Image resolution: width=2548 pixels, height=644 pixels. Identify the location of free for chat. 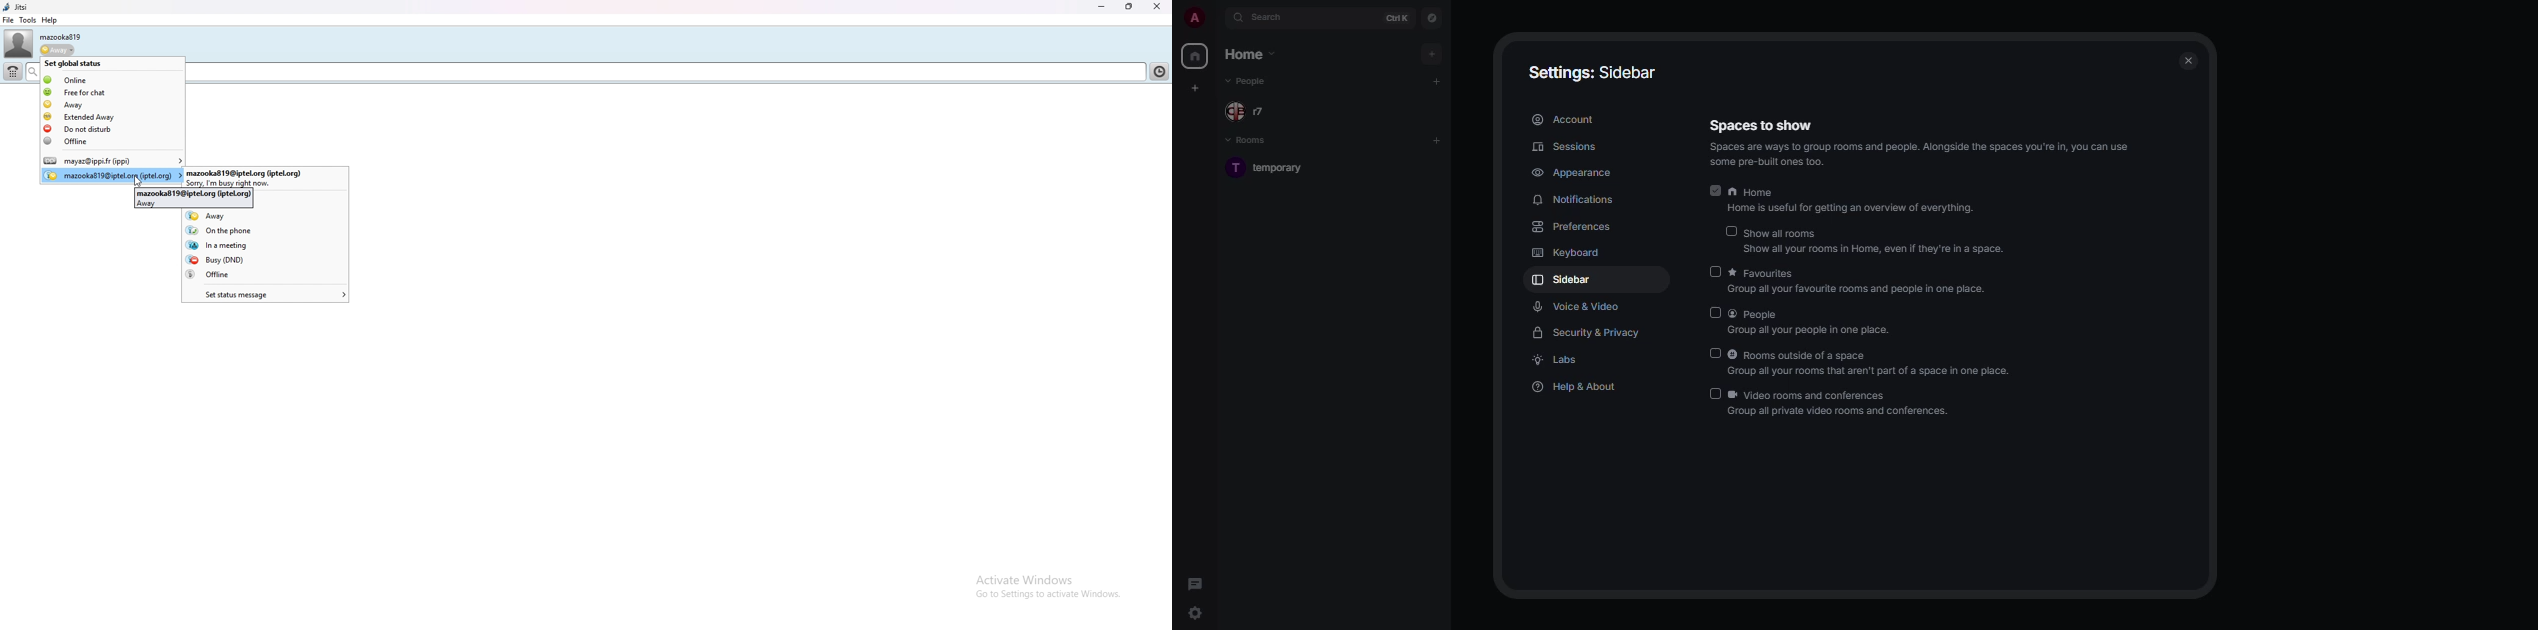
(113, 92).